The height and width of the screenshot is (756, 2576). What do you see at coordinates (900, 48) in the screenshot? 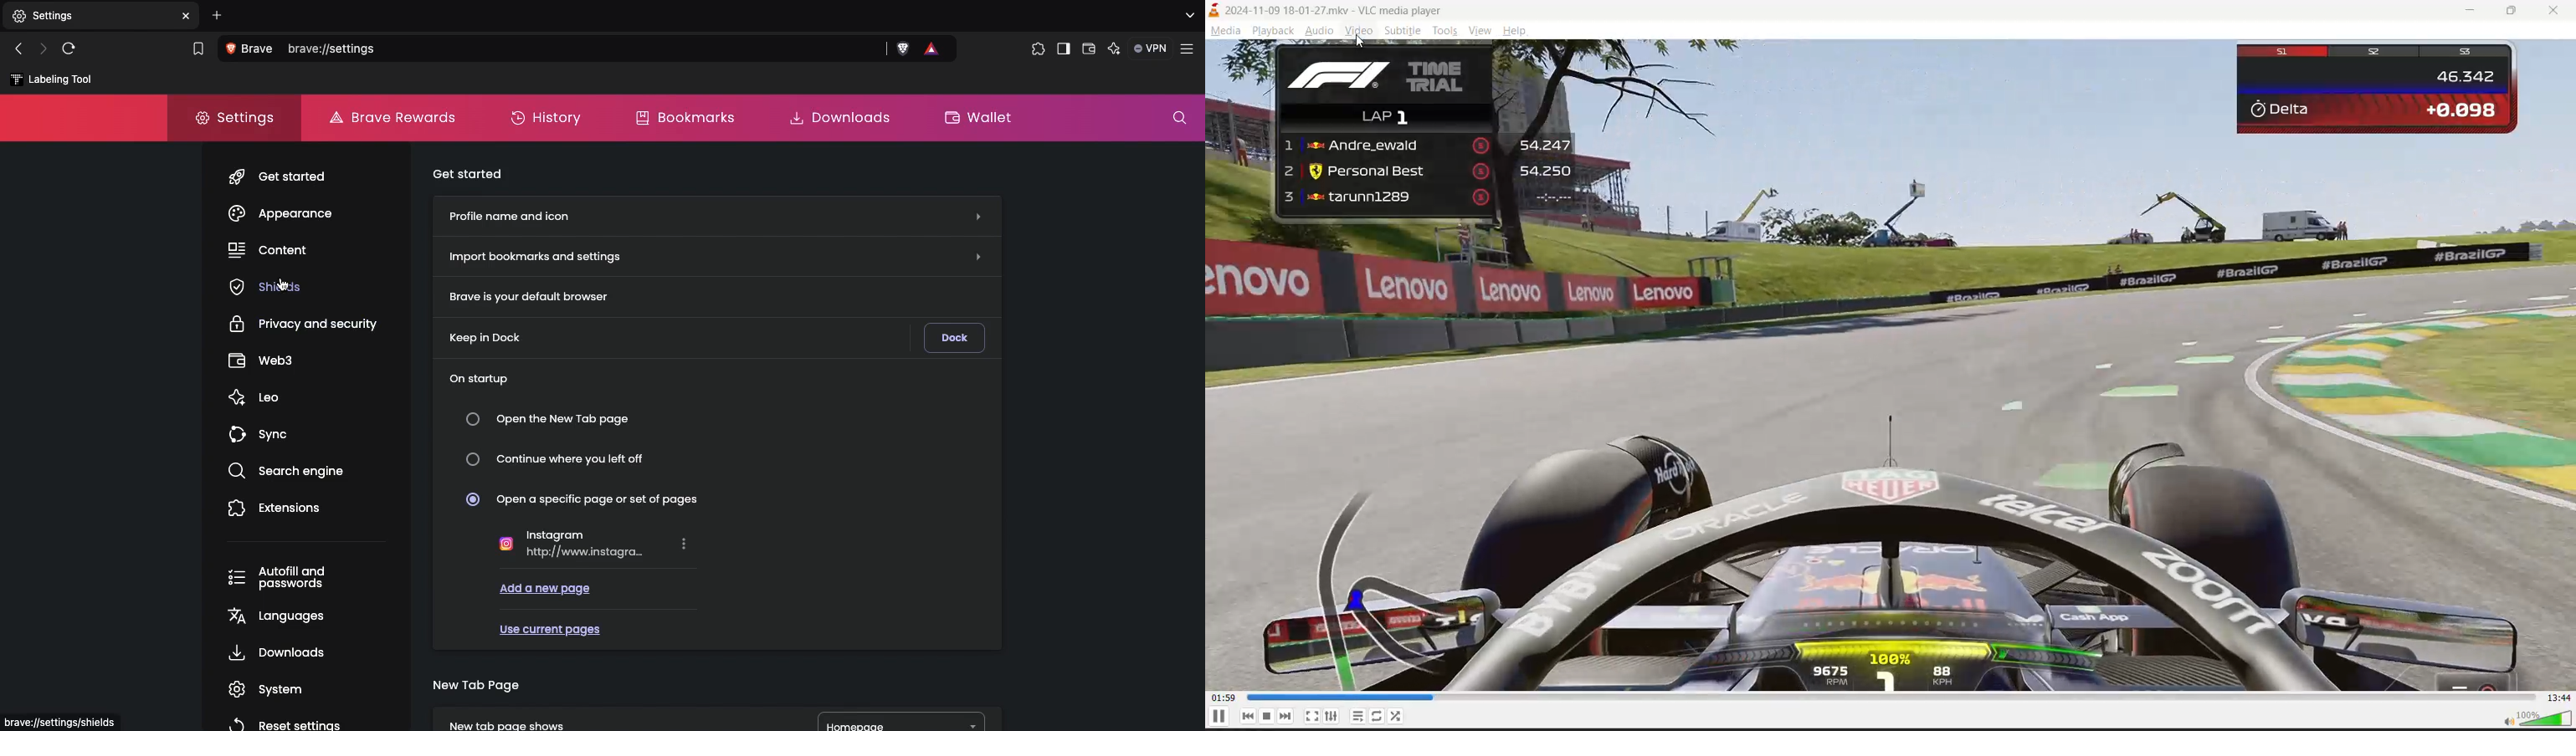
I see `brave shields` at bounding box center [900, 48].